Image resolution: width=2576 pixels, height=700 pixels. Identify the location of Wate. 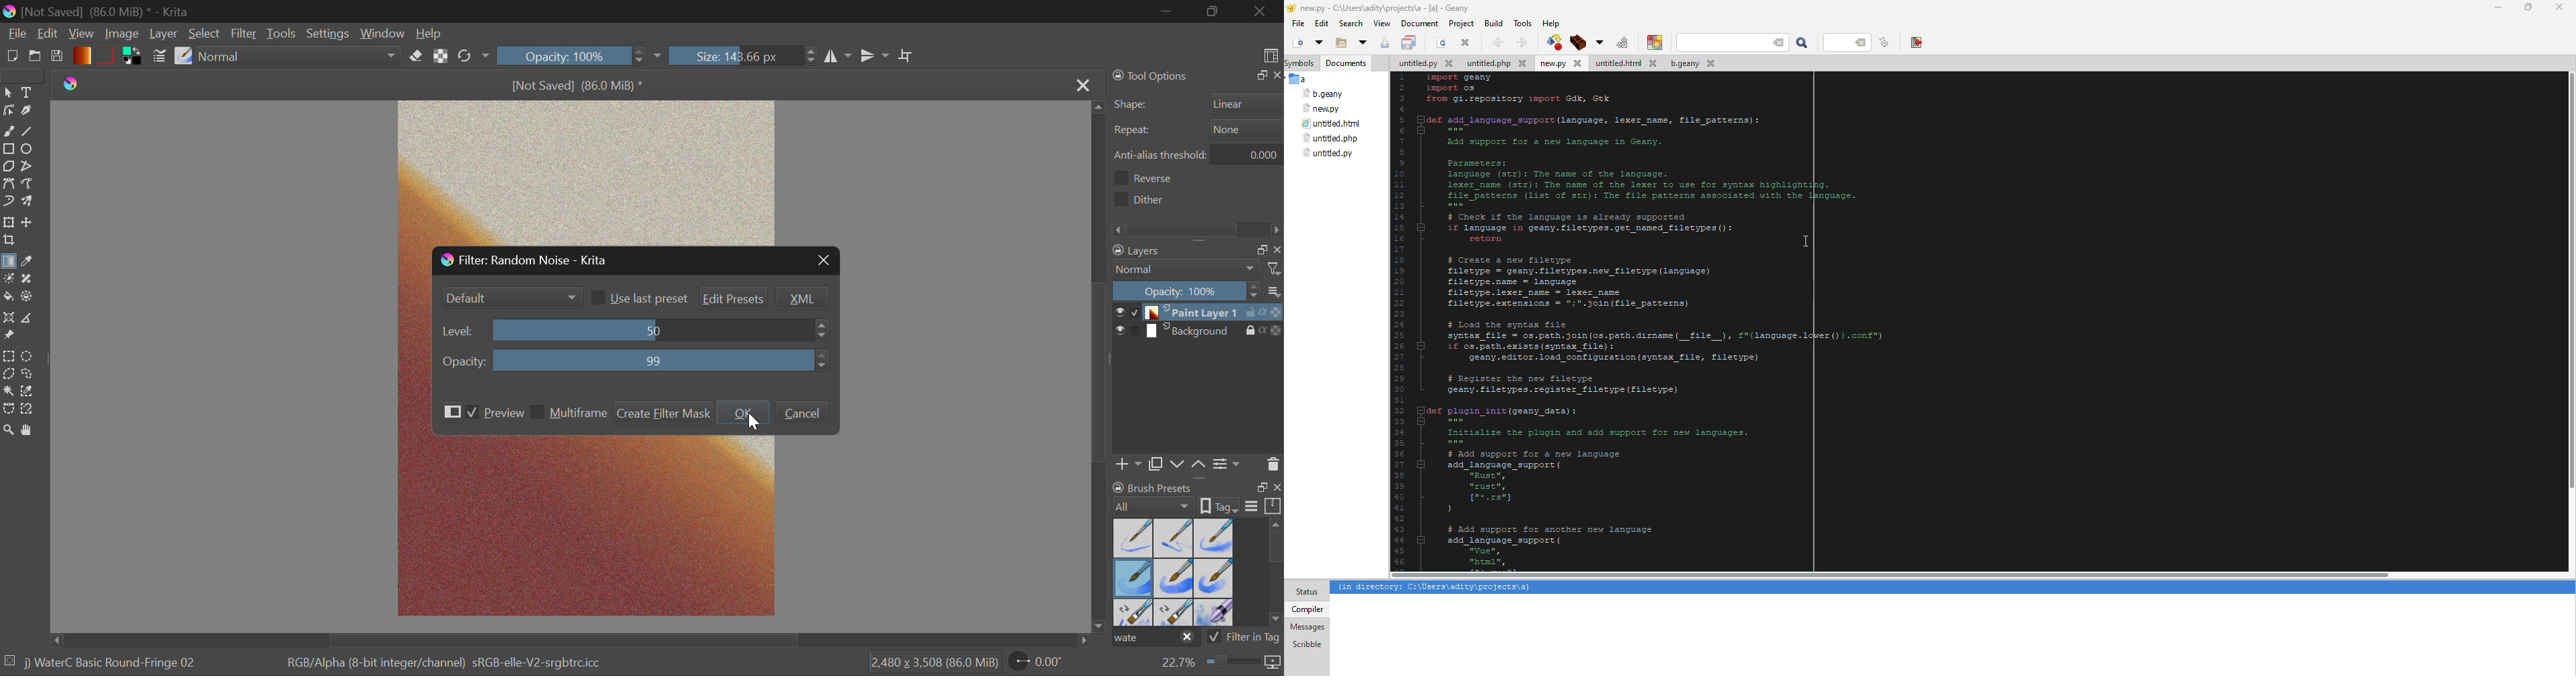
(1156, 639).